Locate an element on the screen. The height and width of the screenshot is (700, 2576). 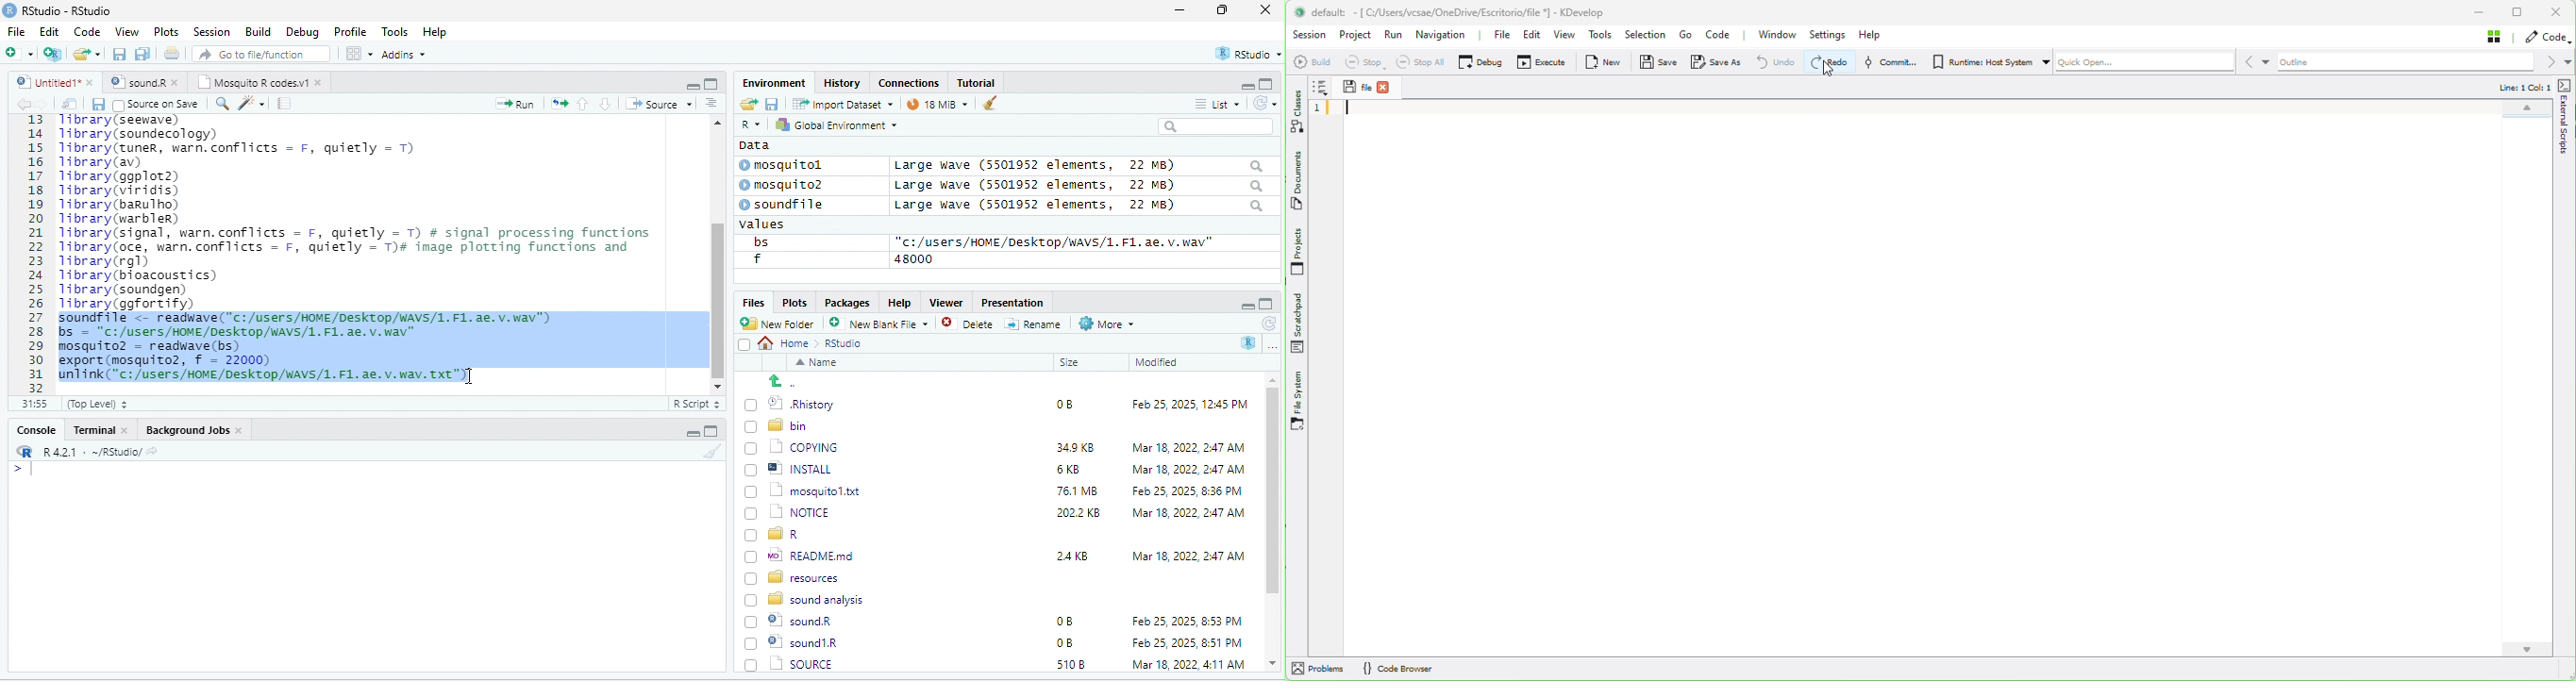
# import Dataset is located at coordinates (841, 103).